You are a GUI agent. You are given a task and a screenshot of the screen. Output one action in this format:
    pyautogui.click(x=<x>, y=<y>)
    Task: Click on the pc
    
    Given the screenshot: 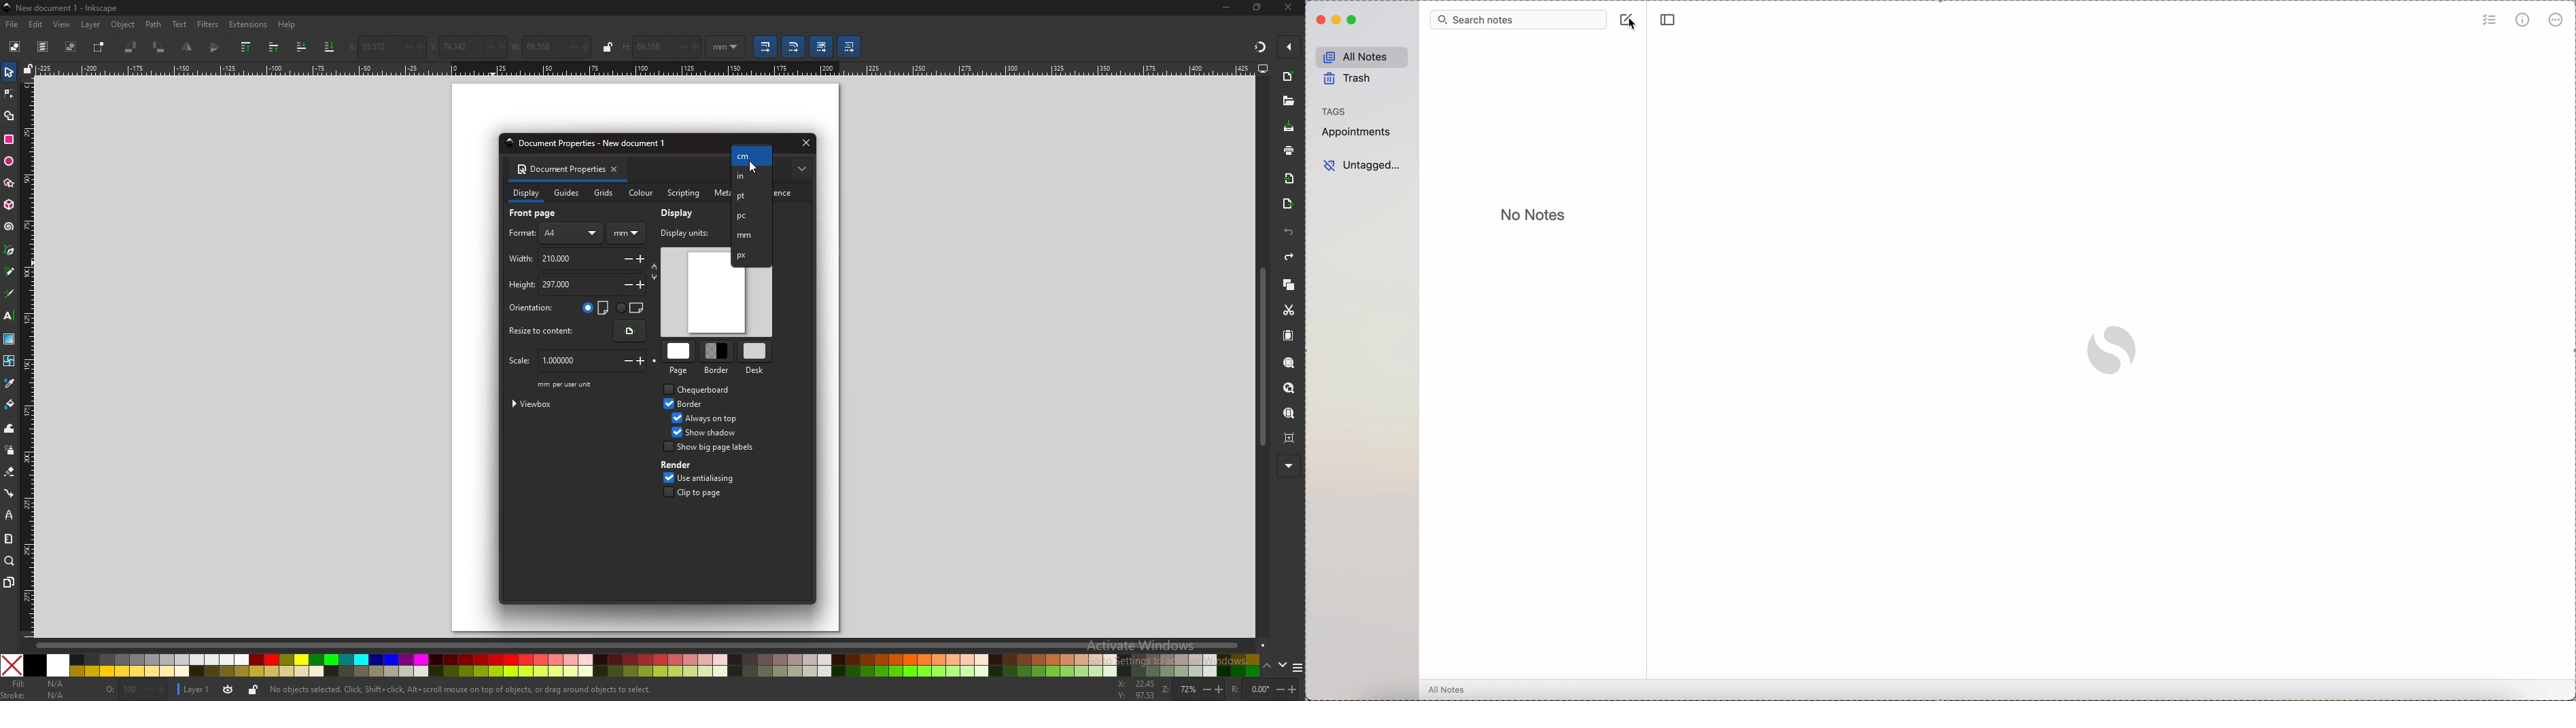 What is the action you would take?
    pyautogui.click(x=750, y=217)
    